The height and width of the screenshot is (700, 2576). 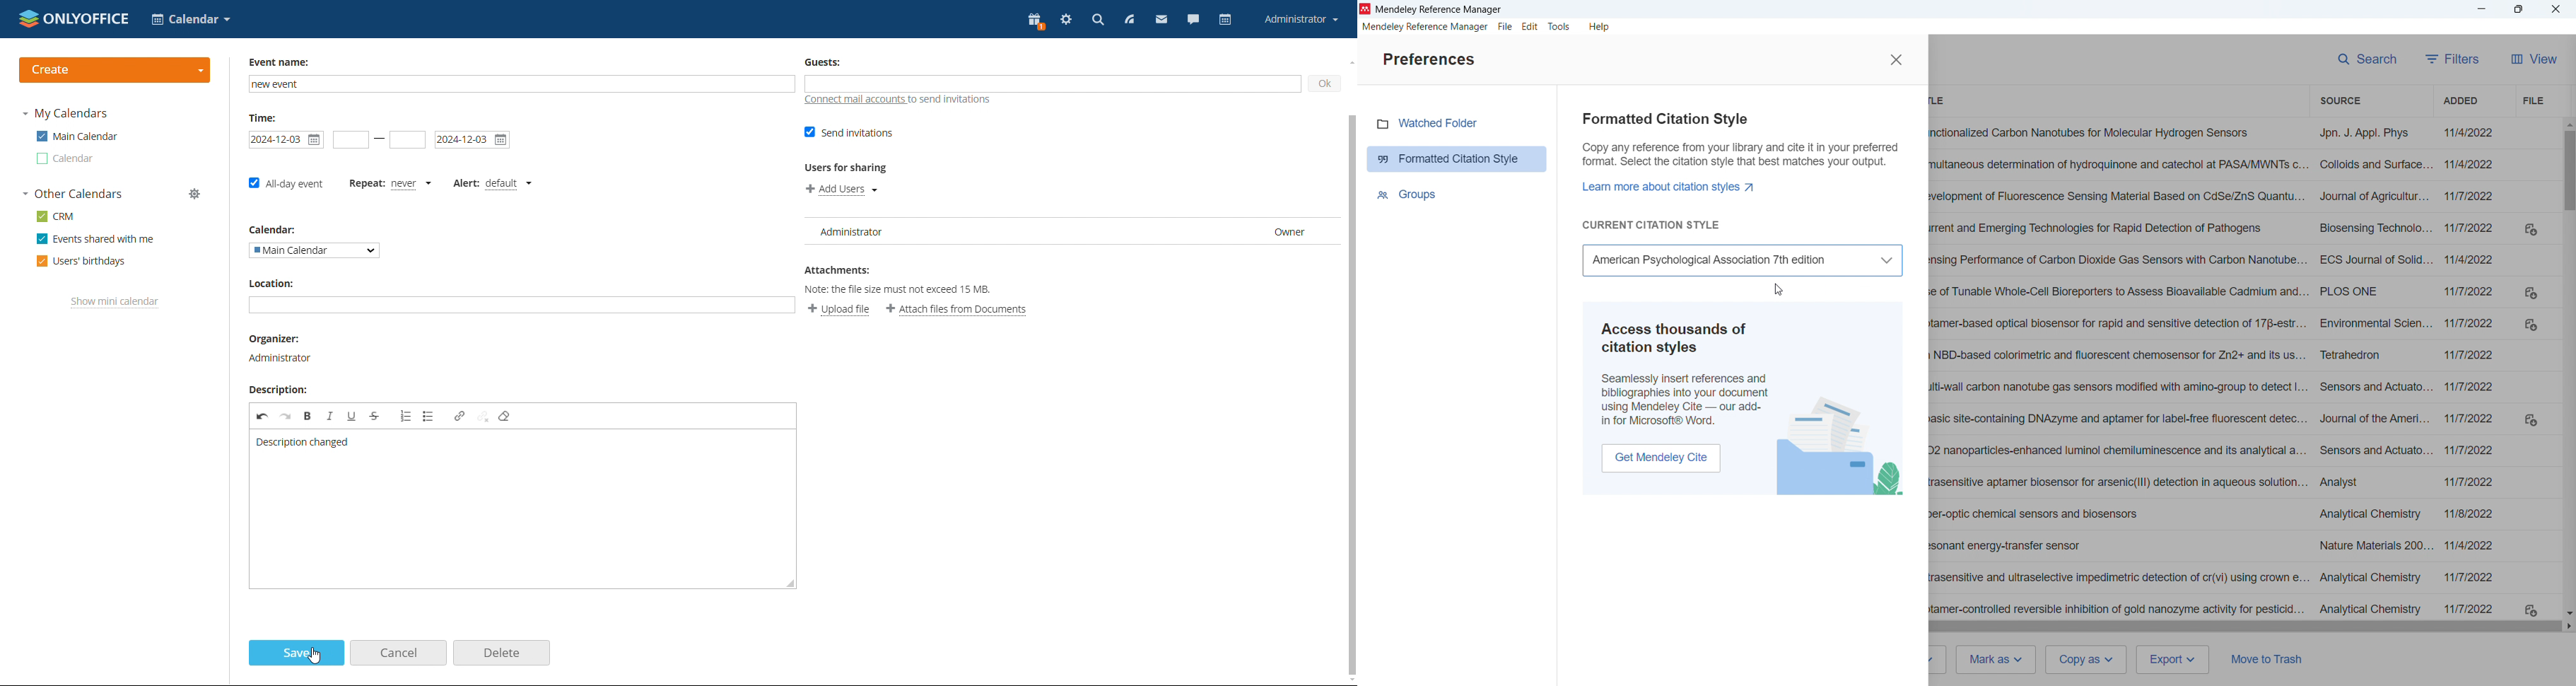 I want to click on Sort by source , so click(x=2339, y=100).